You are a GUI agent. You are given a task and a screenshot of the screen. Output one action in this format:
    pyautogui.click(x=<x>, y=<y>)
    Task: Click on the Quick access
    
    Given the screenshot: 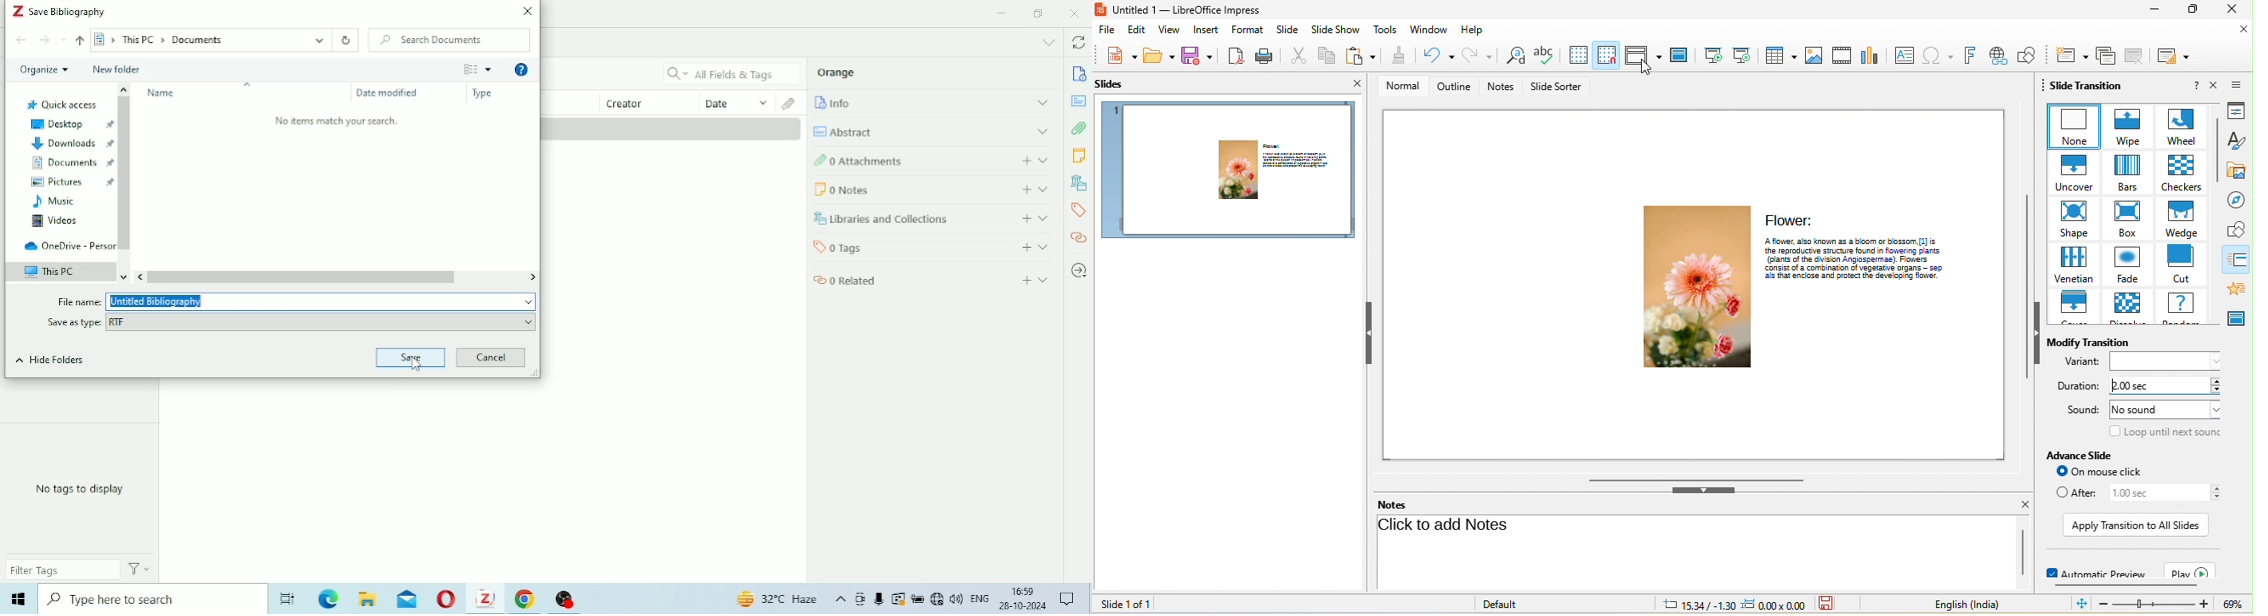 What is the action you would take?
    pyautogui.click(x=61, y=103)
    